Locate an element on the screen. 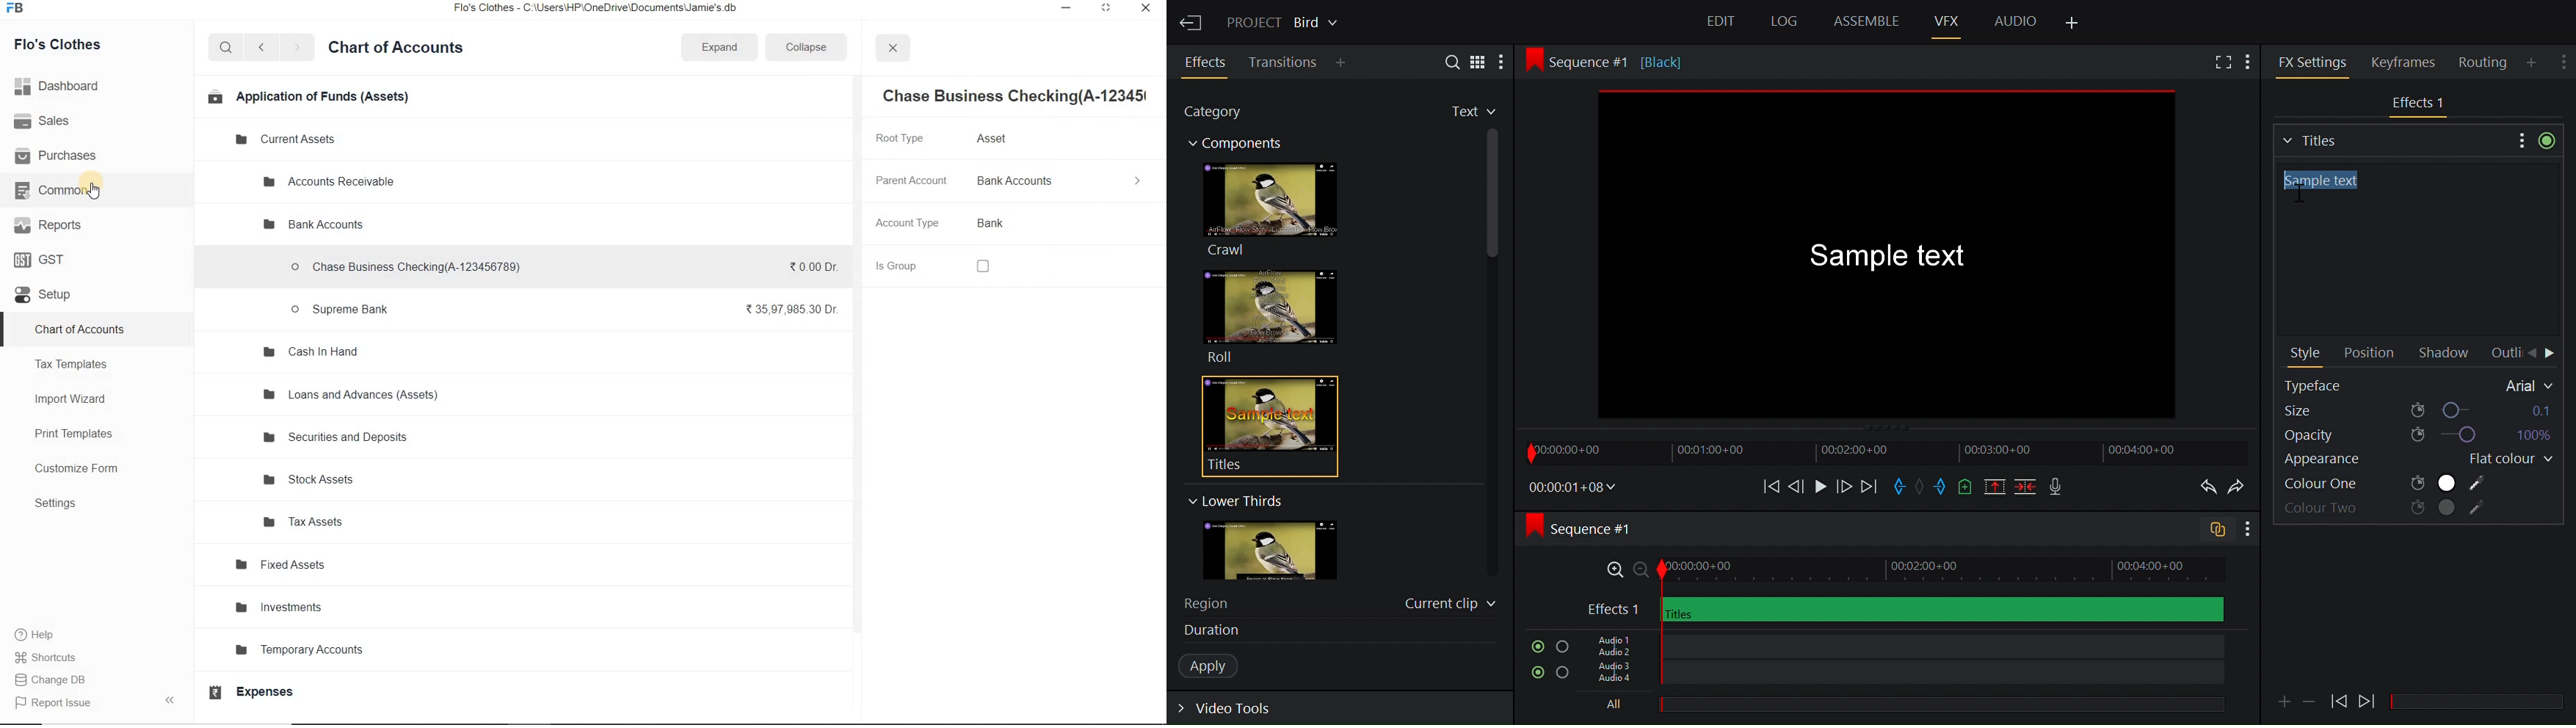  Routing is located at coordinates (2485, 62).